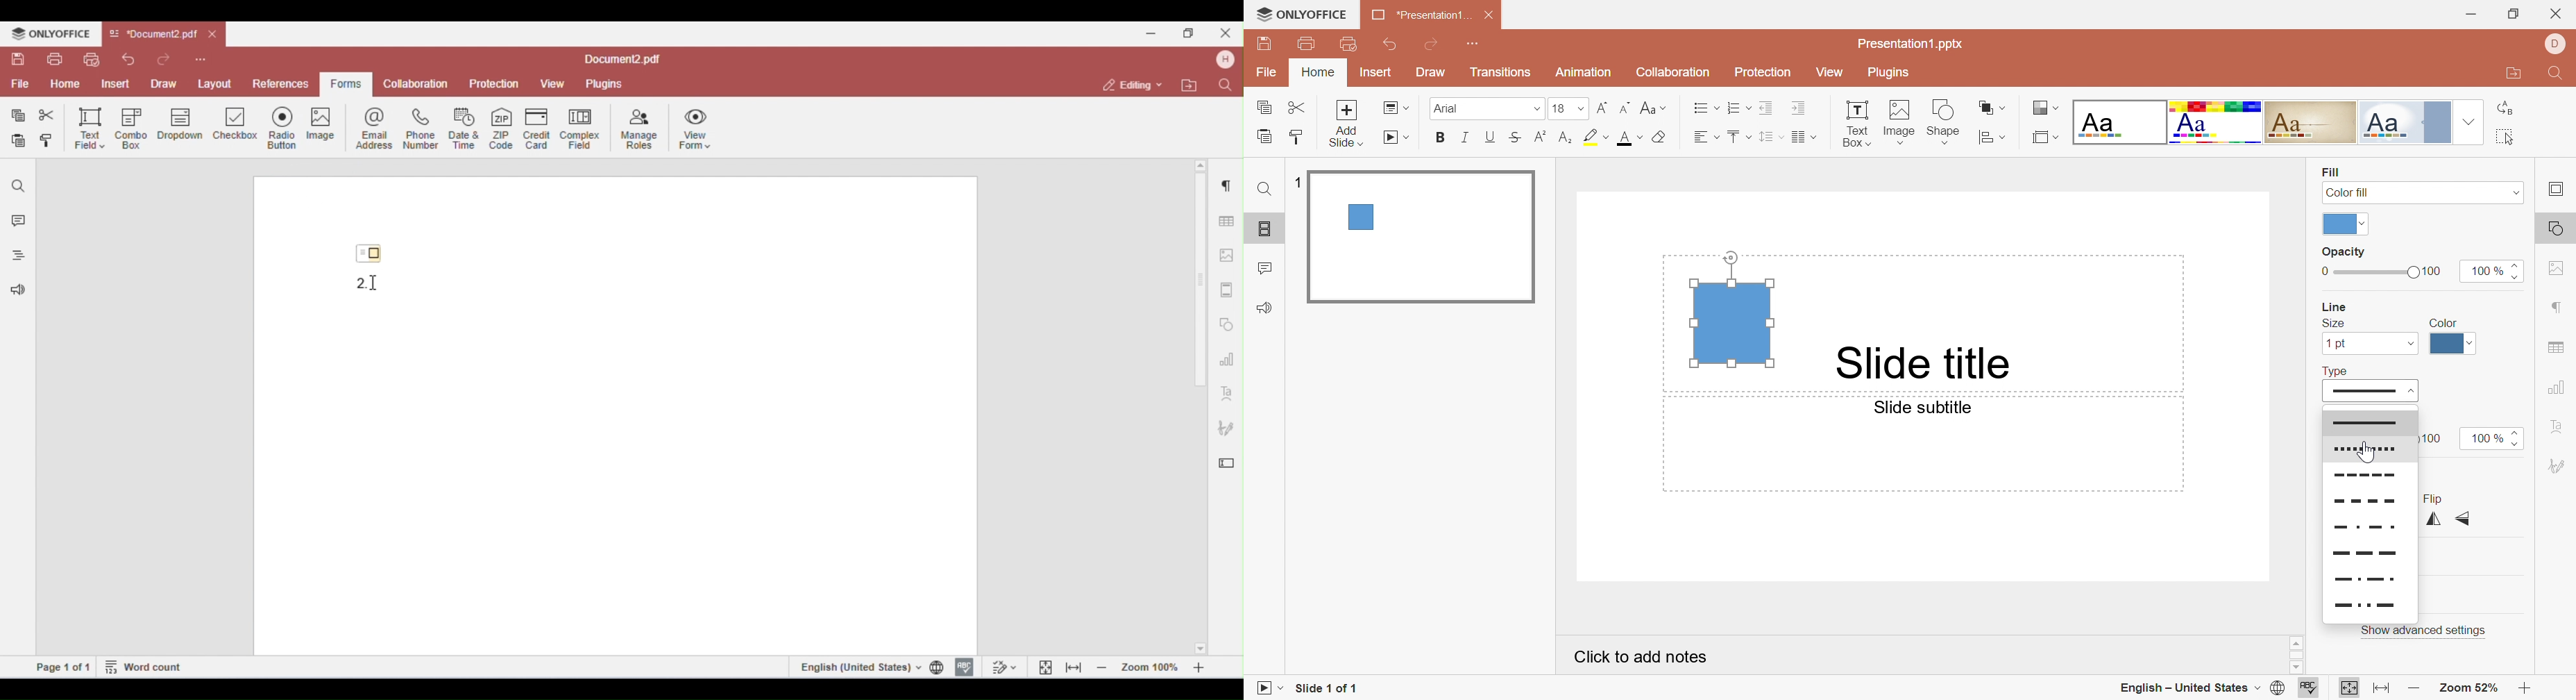 This screenshot has height=700, width=2576. What do you see at coordinates (2369, 422) in the screenshot?
I see `Line` at bounding box center [2369, 422].